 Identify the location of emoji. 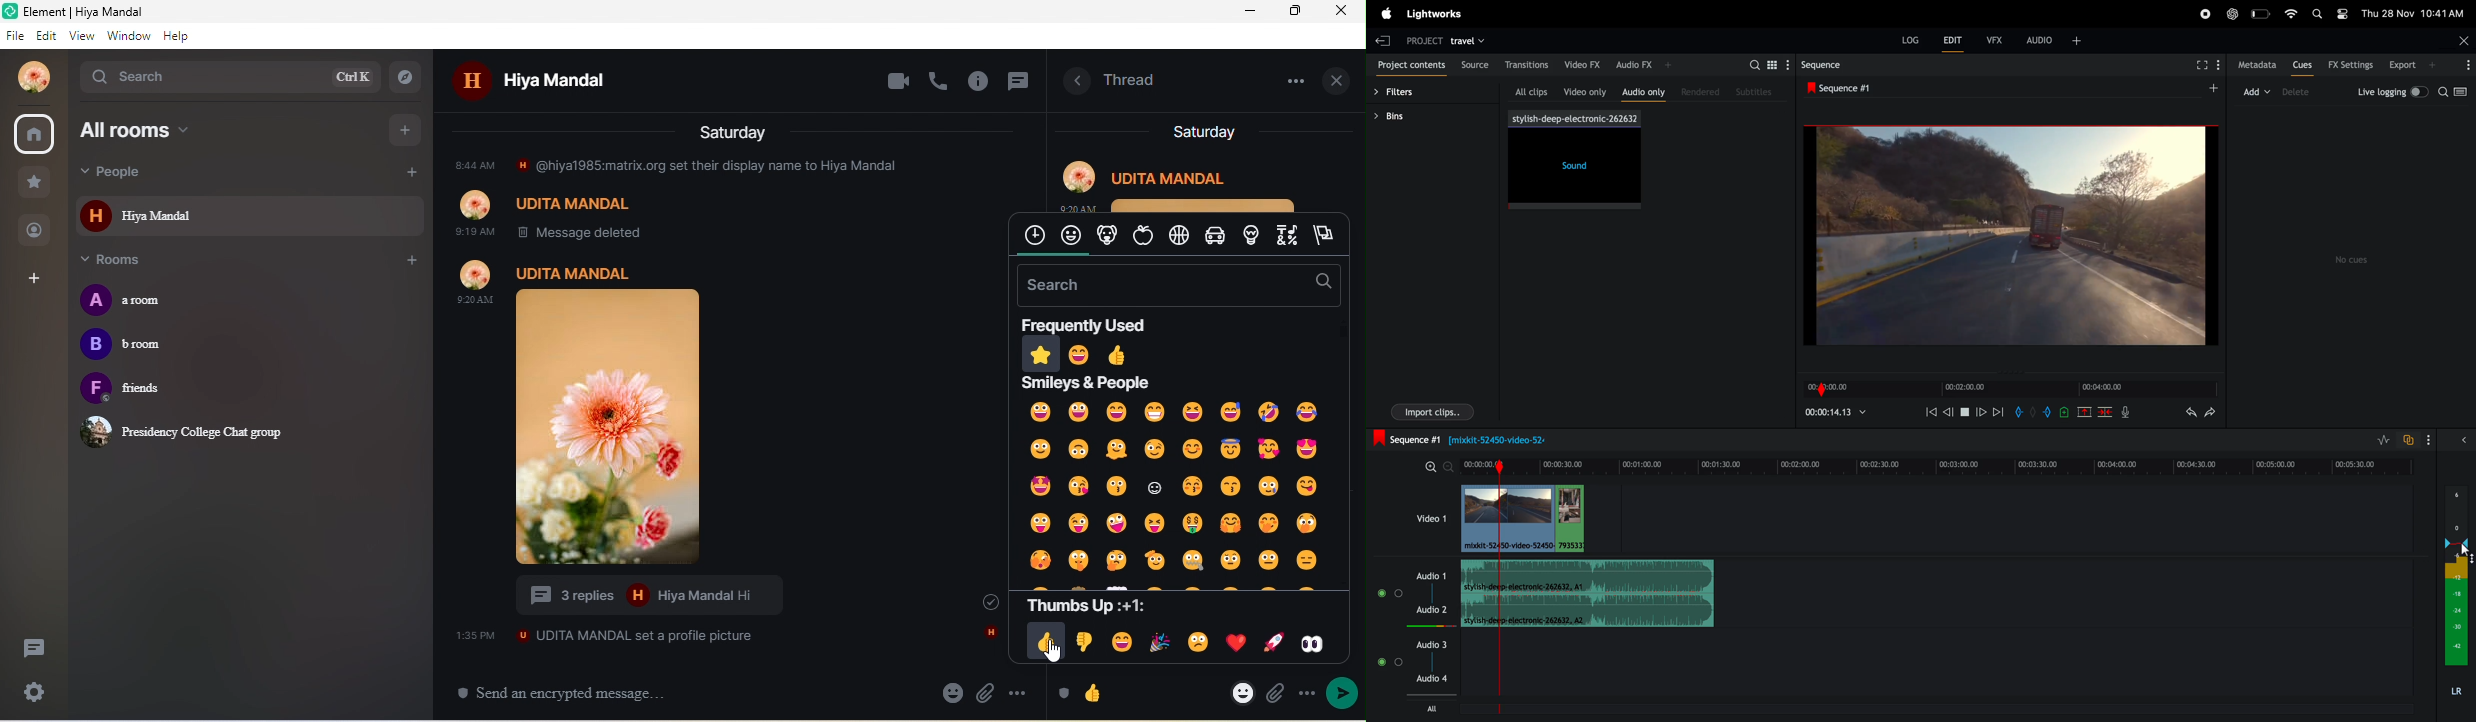
(1242, 692).